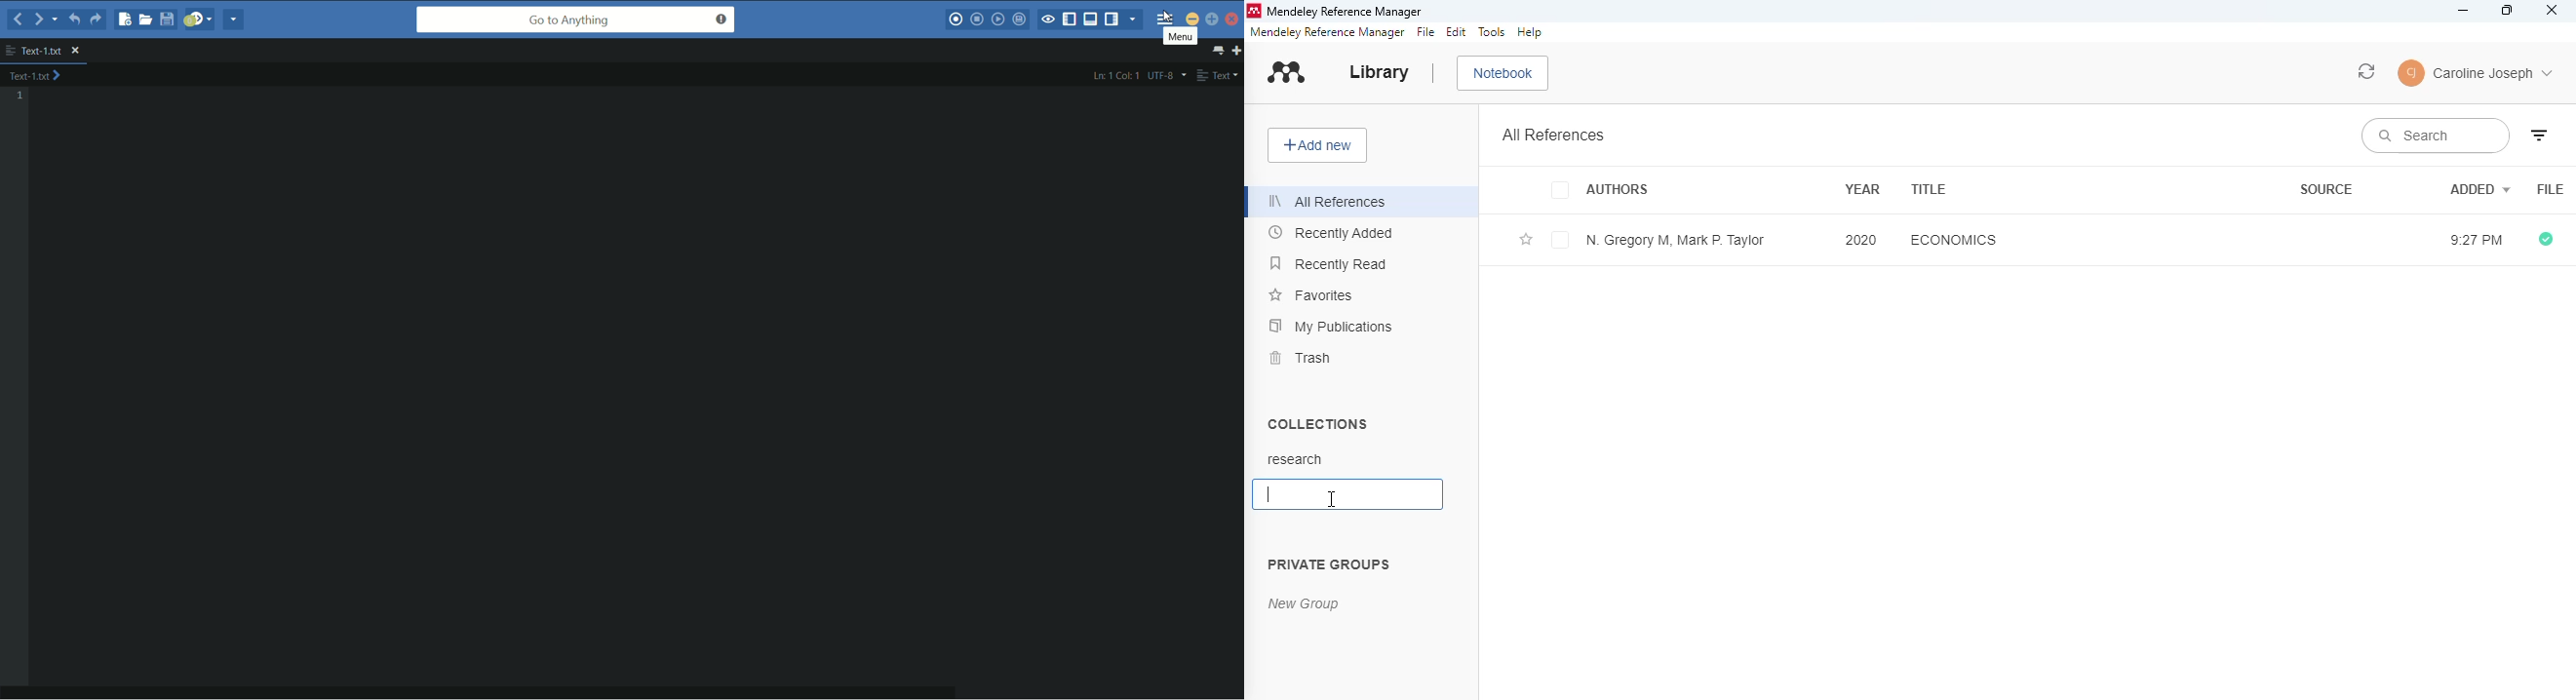  I want to click on recently read, so click(1330, 263).